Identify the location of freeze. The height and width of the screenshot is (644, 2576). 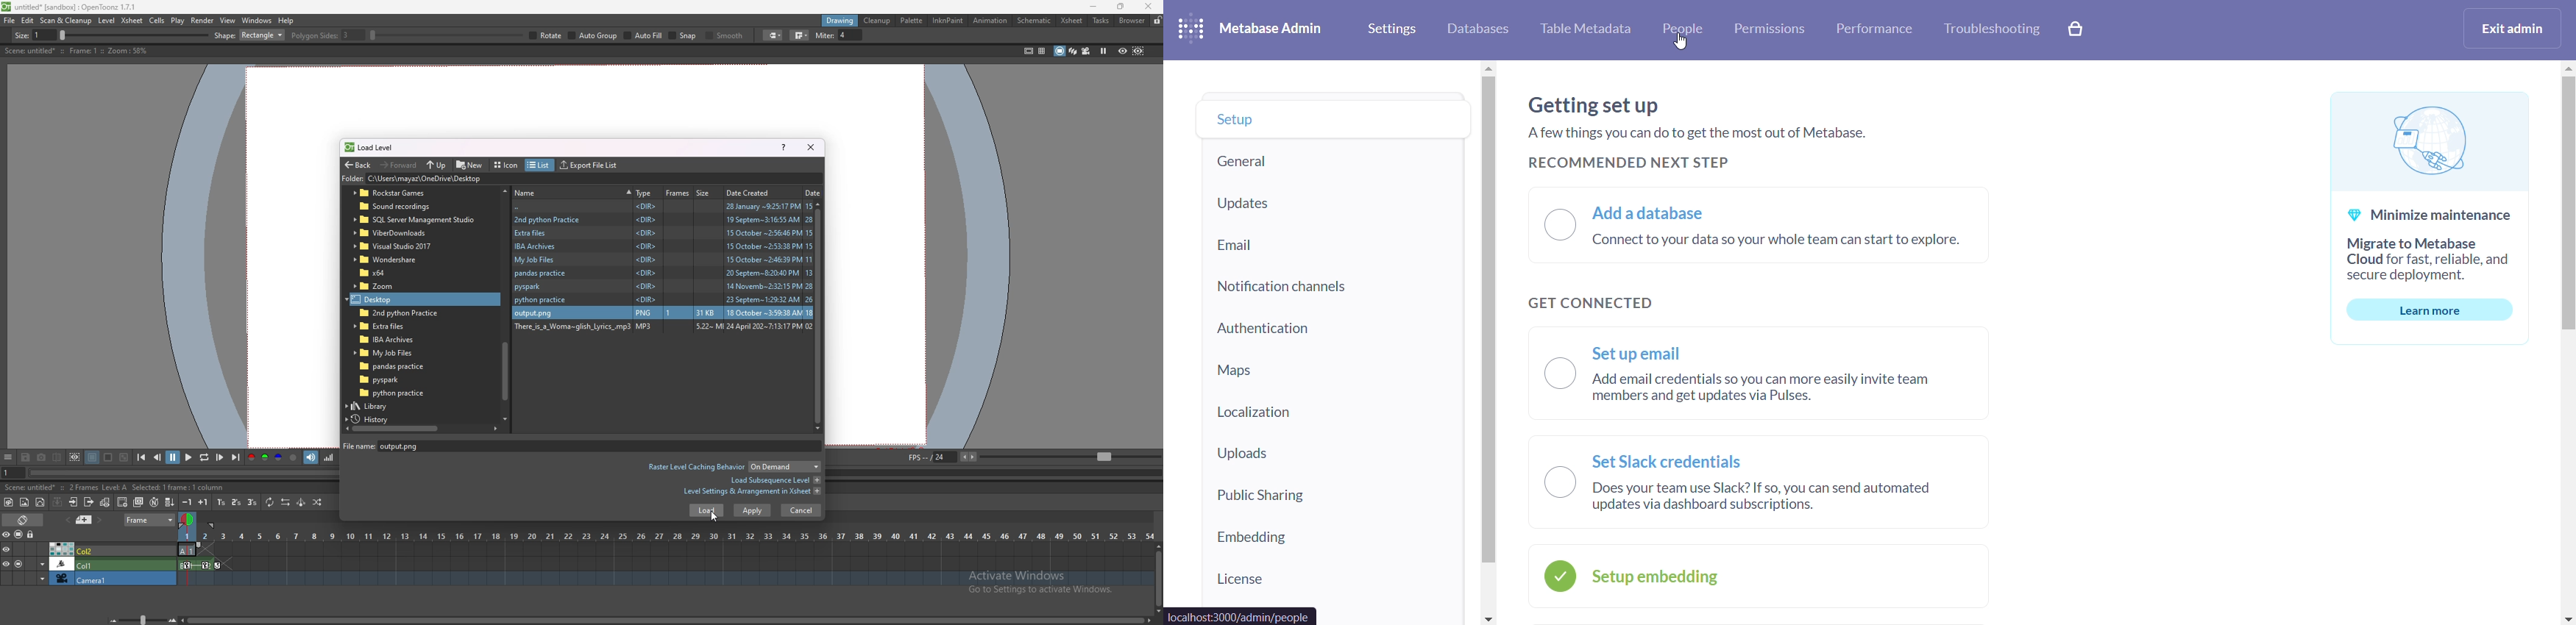
(1104, 50).